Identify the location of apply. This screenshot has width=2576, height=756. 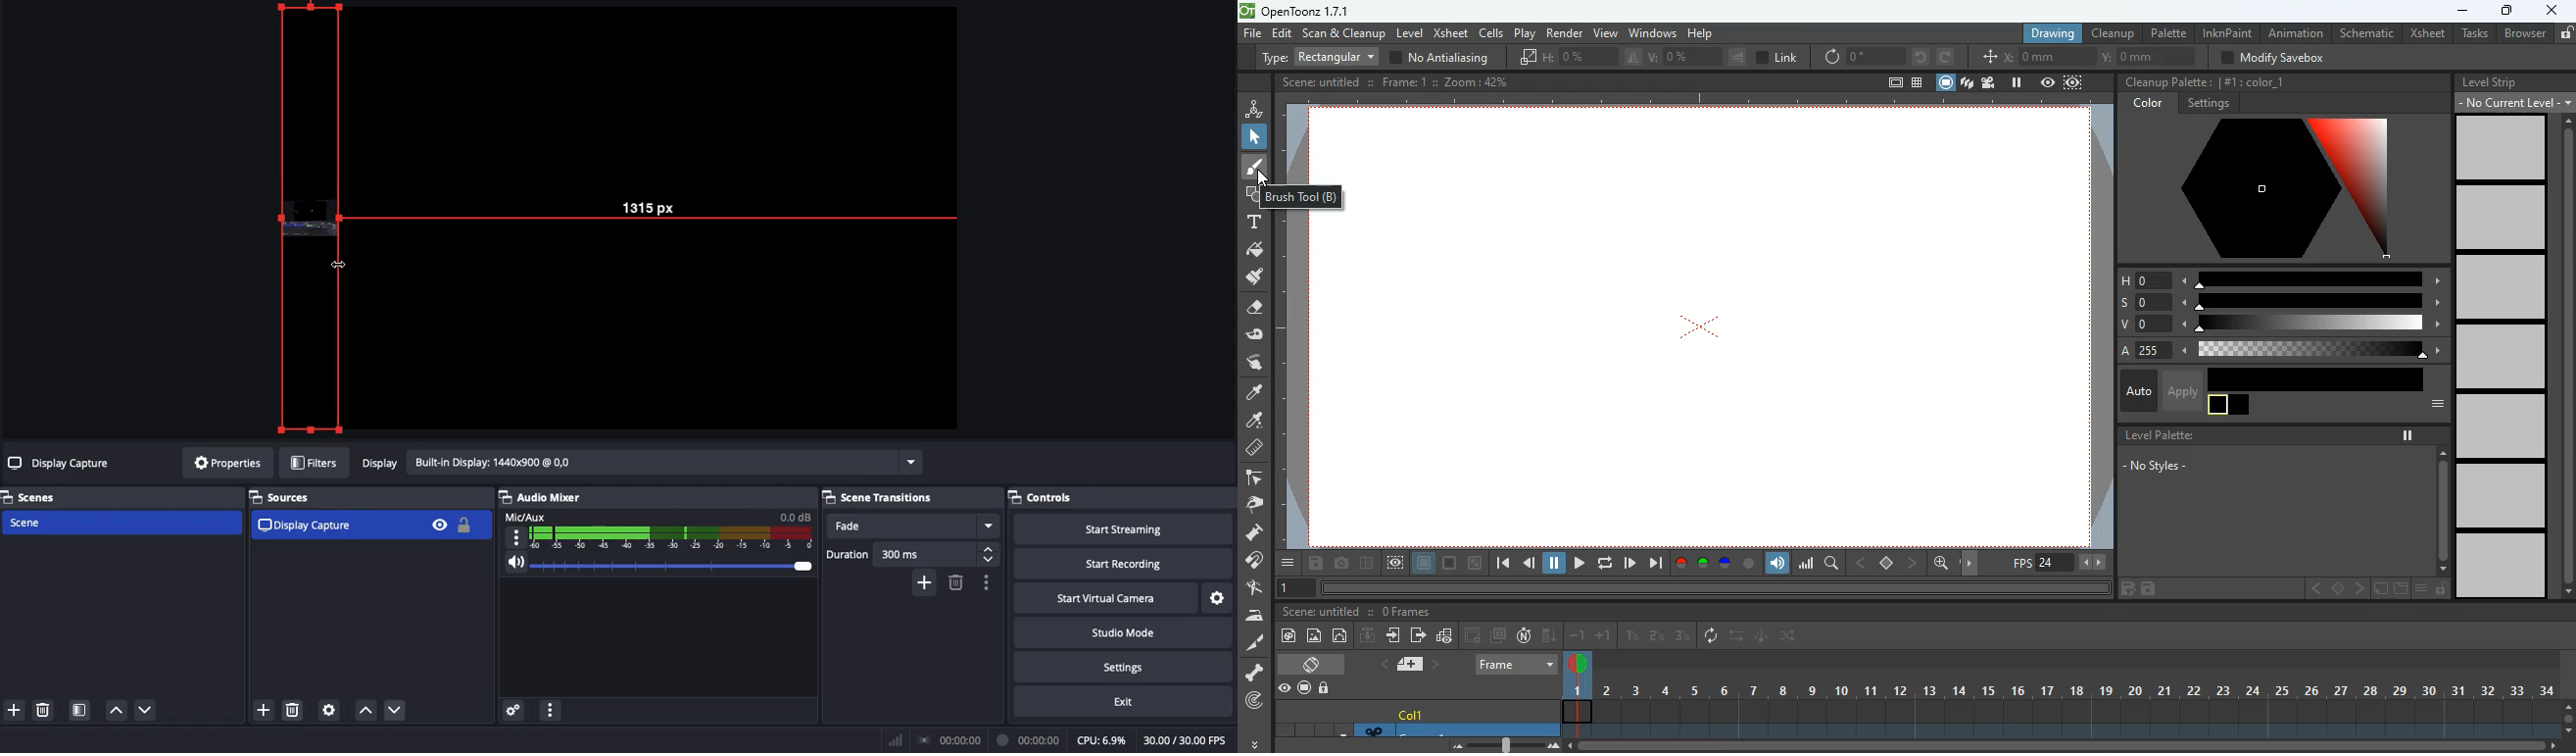
(2181, 390).